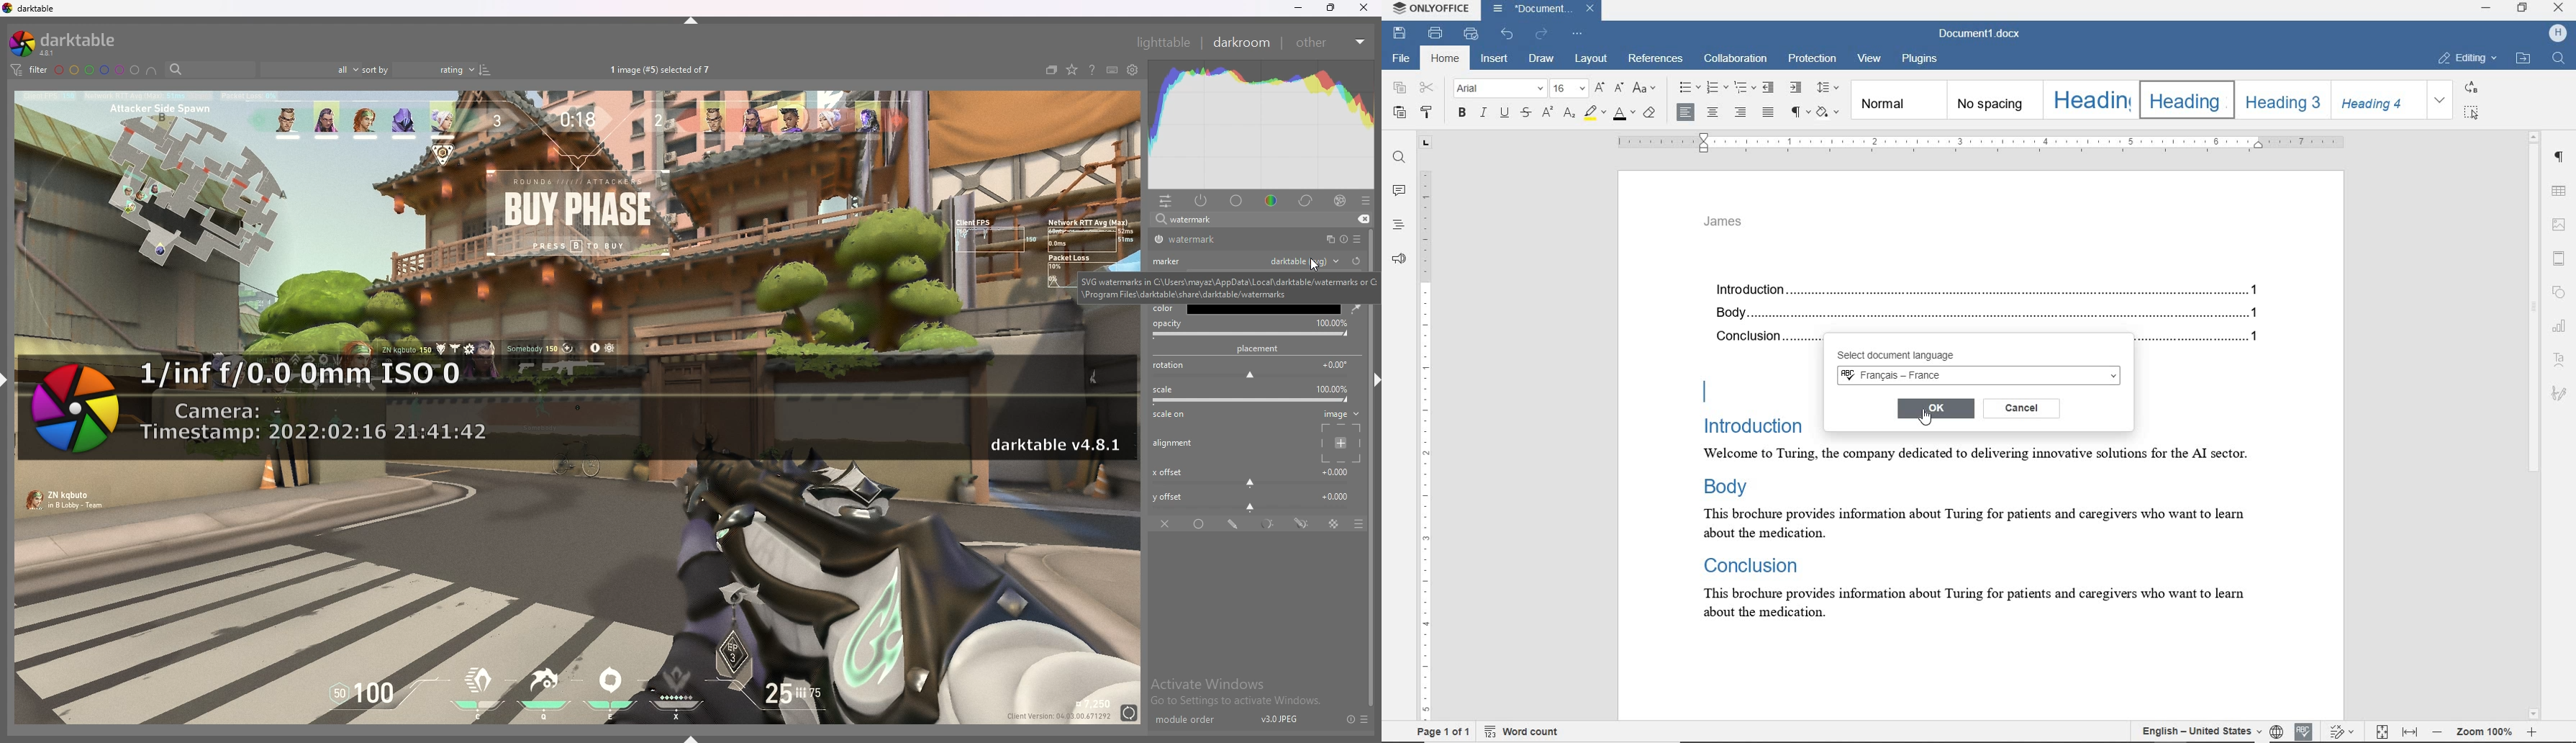 The width and height of the screenshot is (2576, 756). I want to click on charts, so click(2563, 324).